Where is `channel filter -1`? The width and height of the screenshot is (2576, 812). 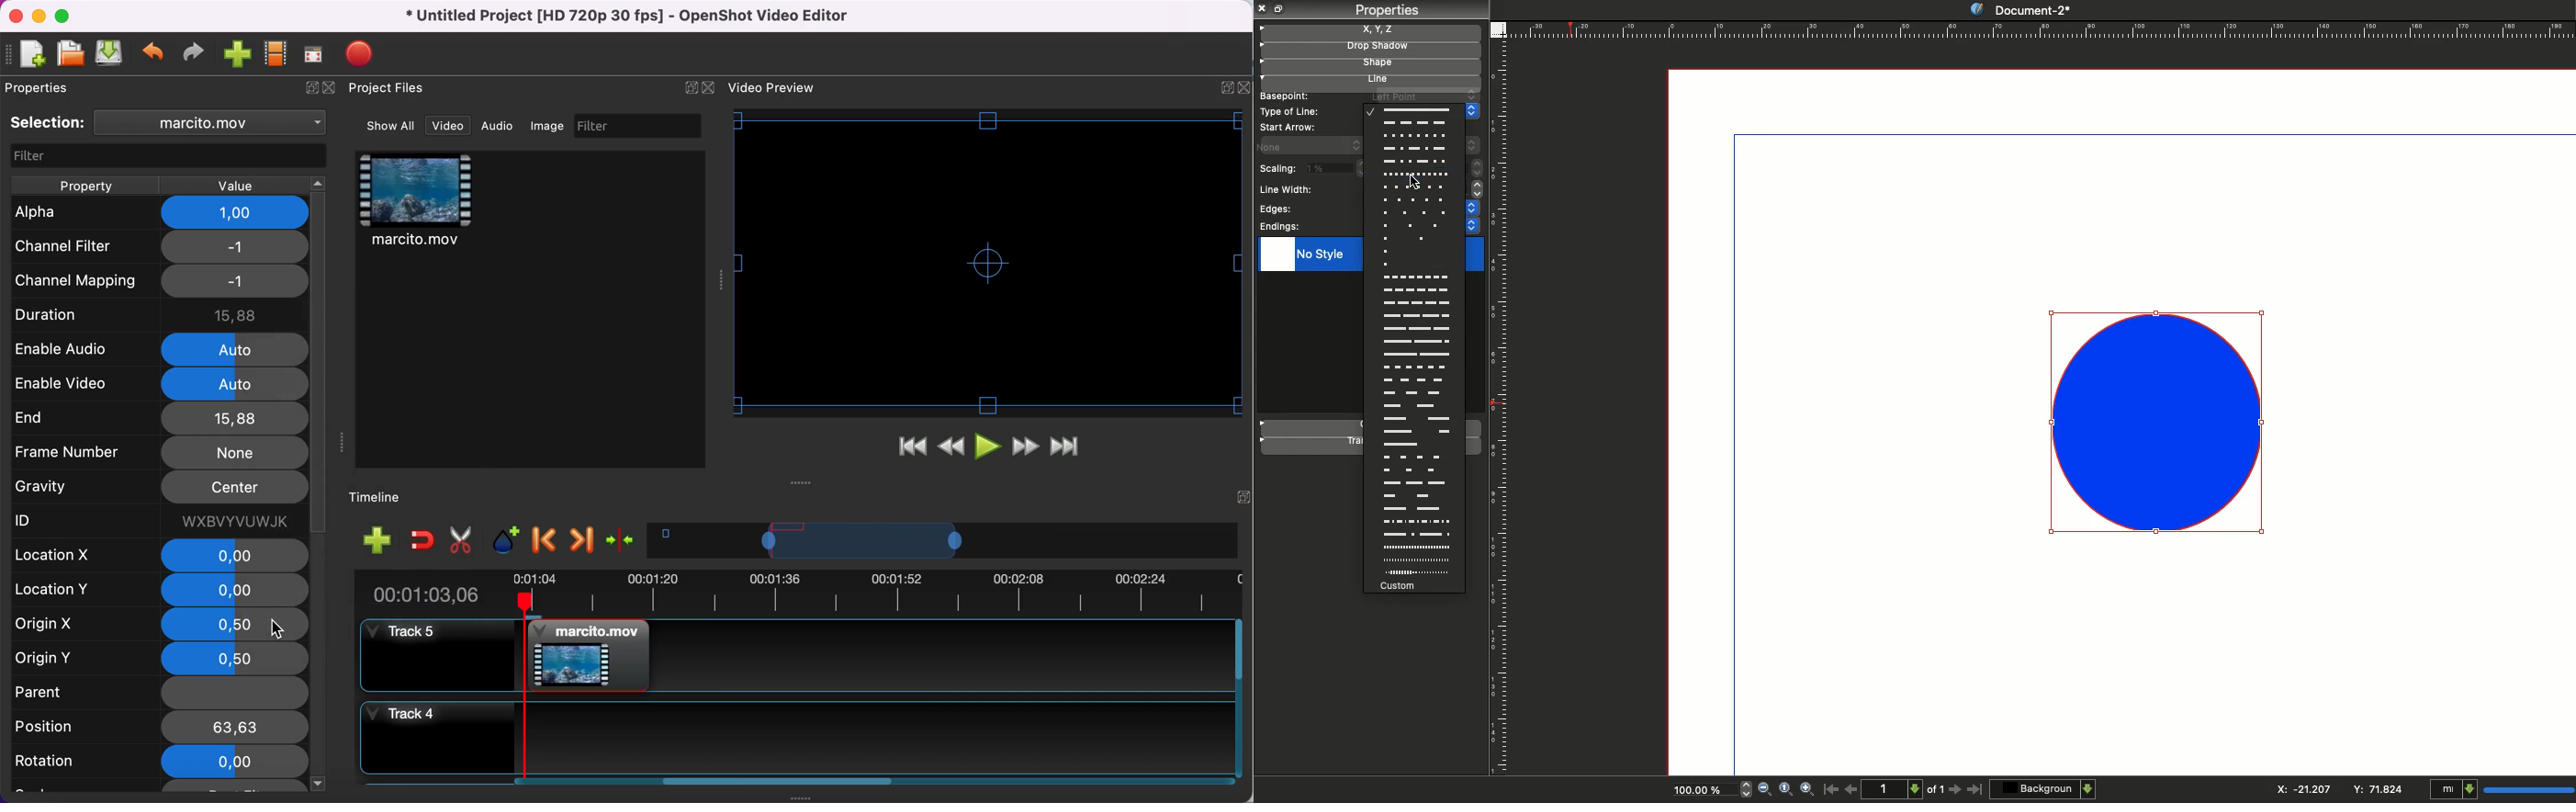
channel filter -1 is located at coordinates (157, 246).